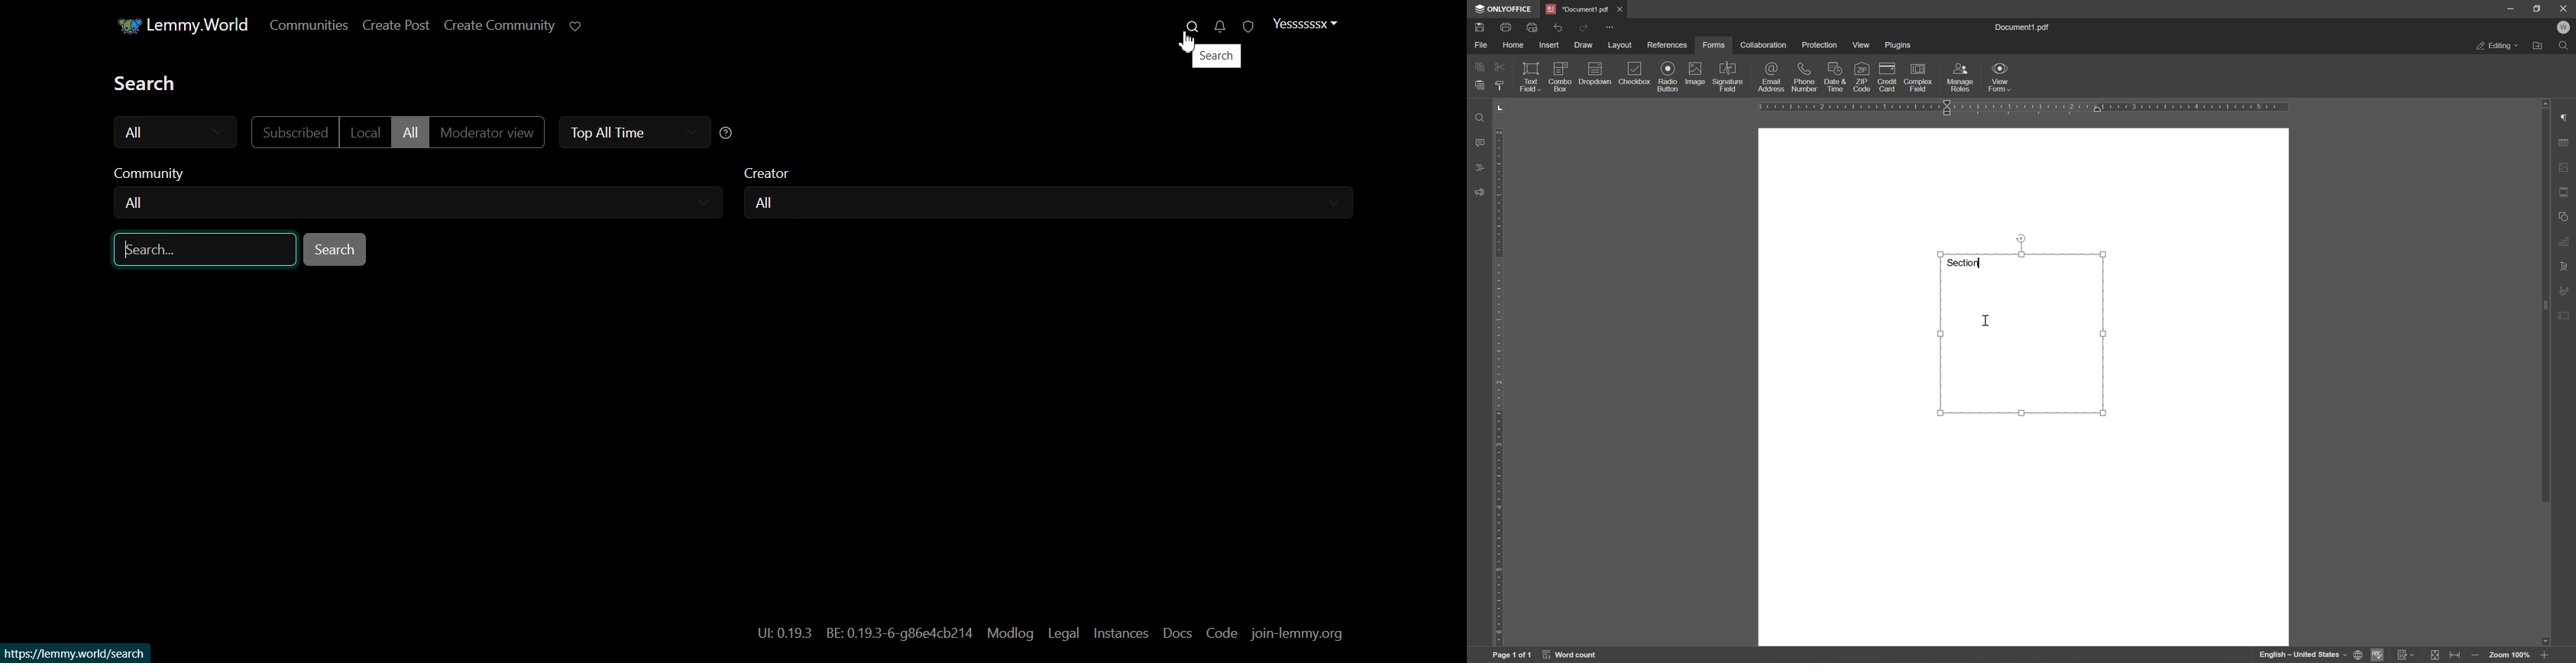  What do you see at coordinates (197, 253) in the screenshot?
I see `Search bar` at bounding box center [197, 253].